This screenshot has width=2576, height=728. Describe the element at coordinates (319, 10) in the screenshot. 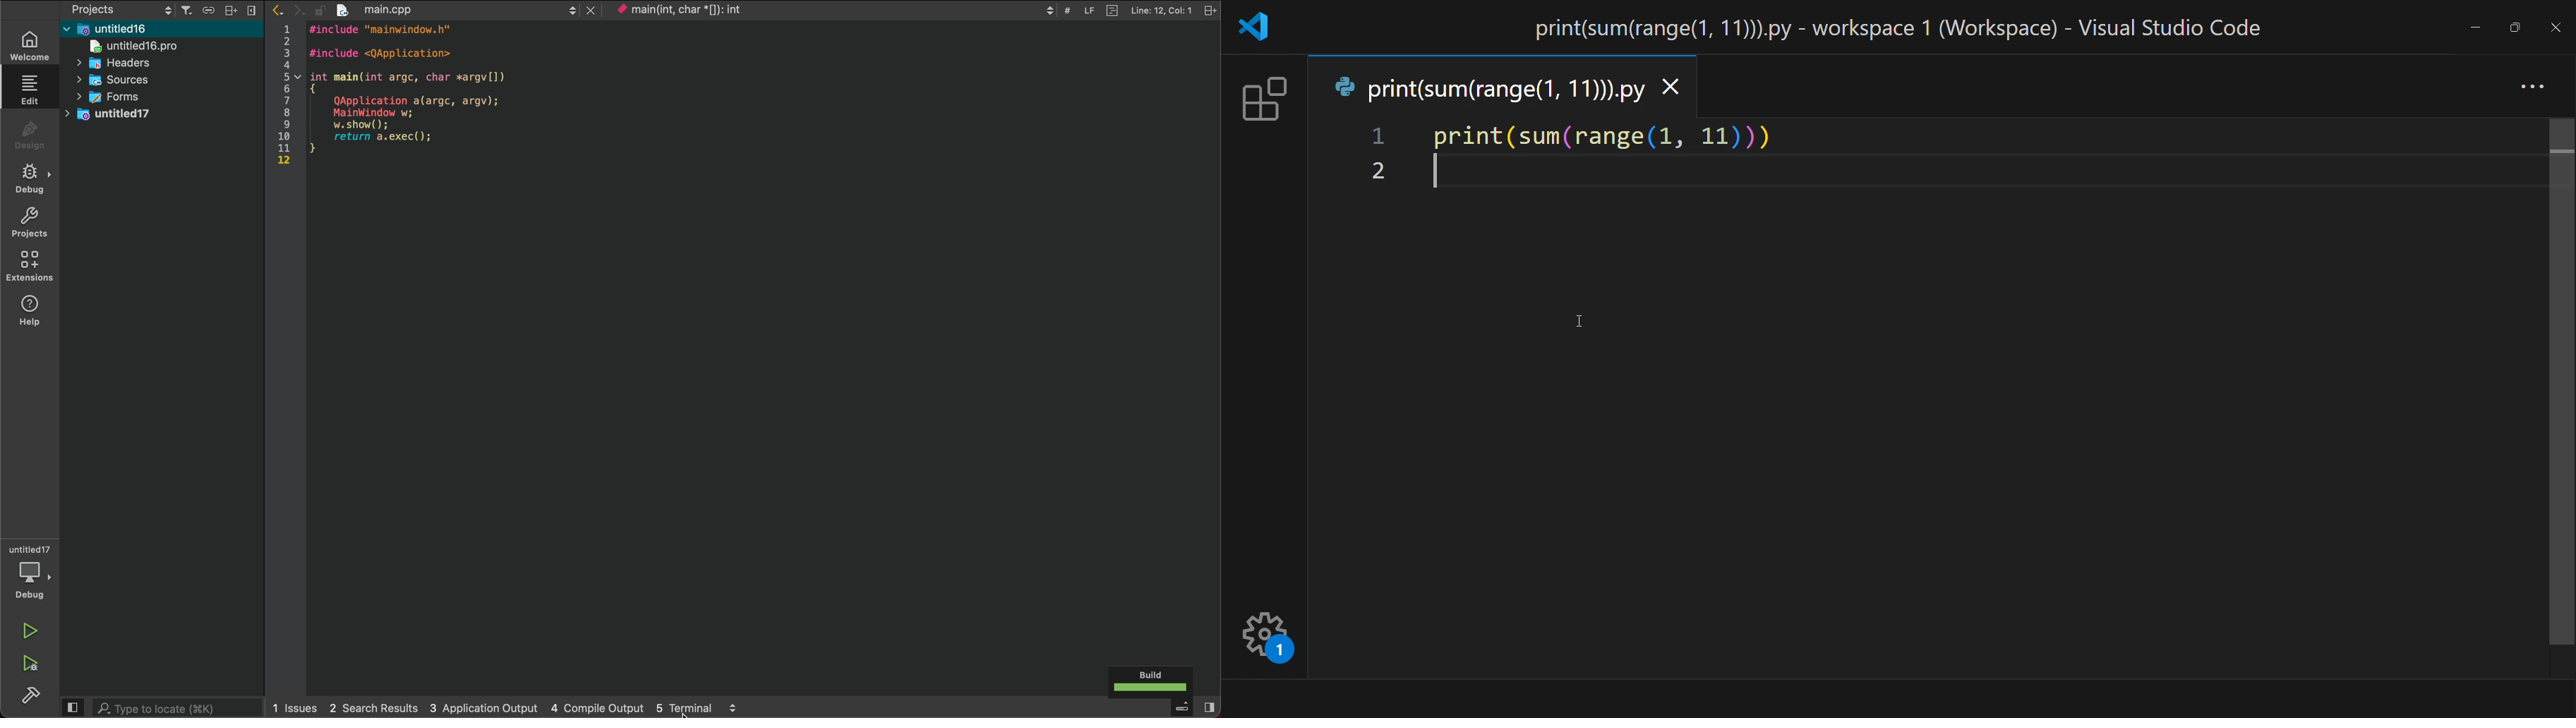

I see `Unlock` at that location.